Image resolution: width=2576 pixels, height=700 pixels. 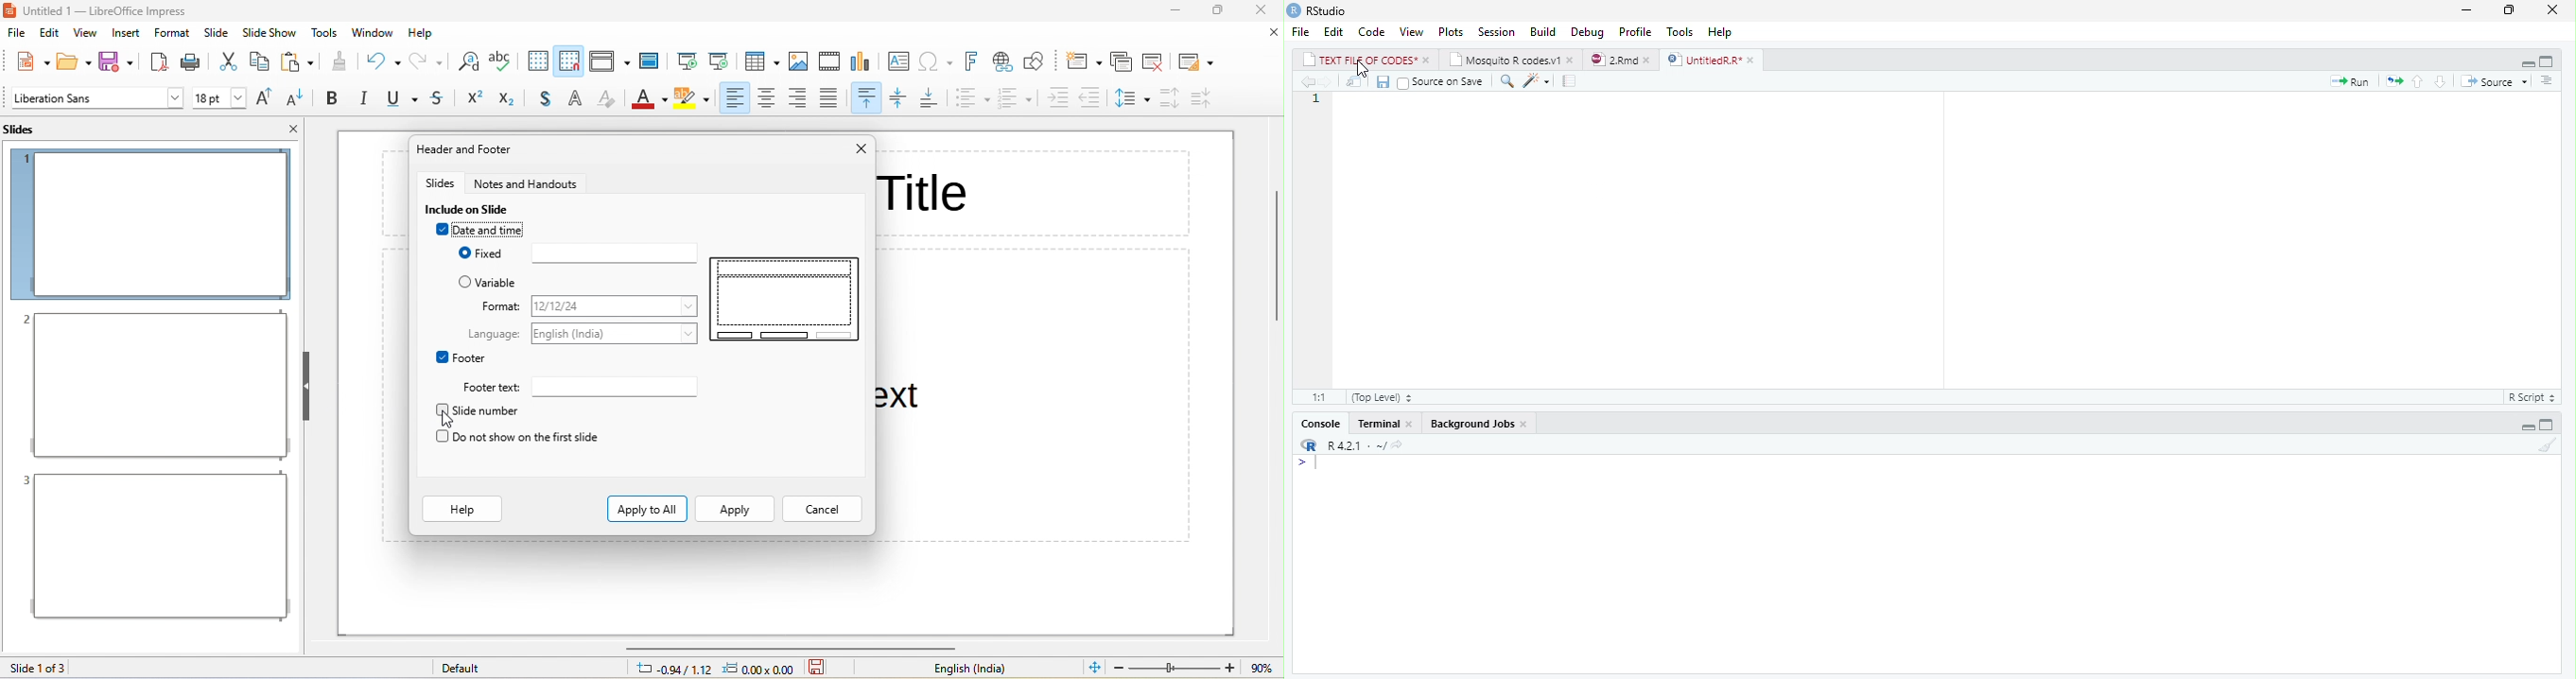 I want to click on align top, so click(x=868, y=99).